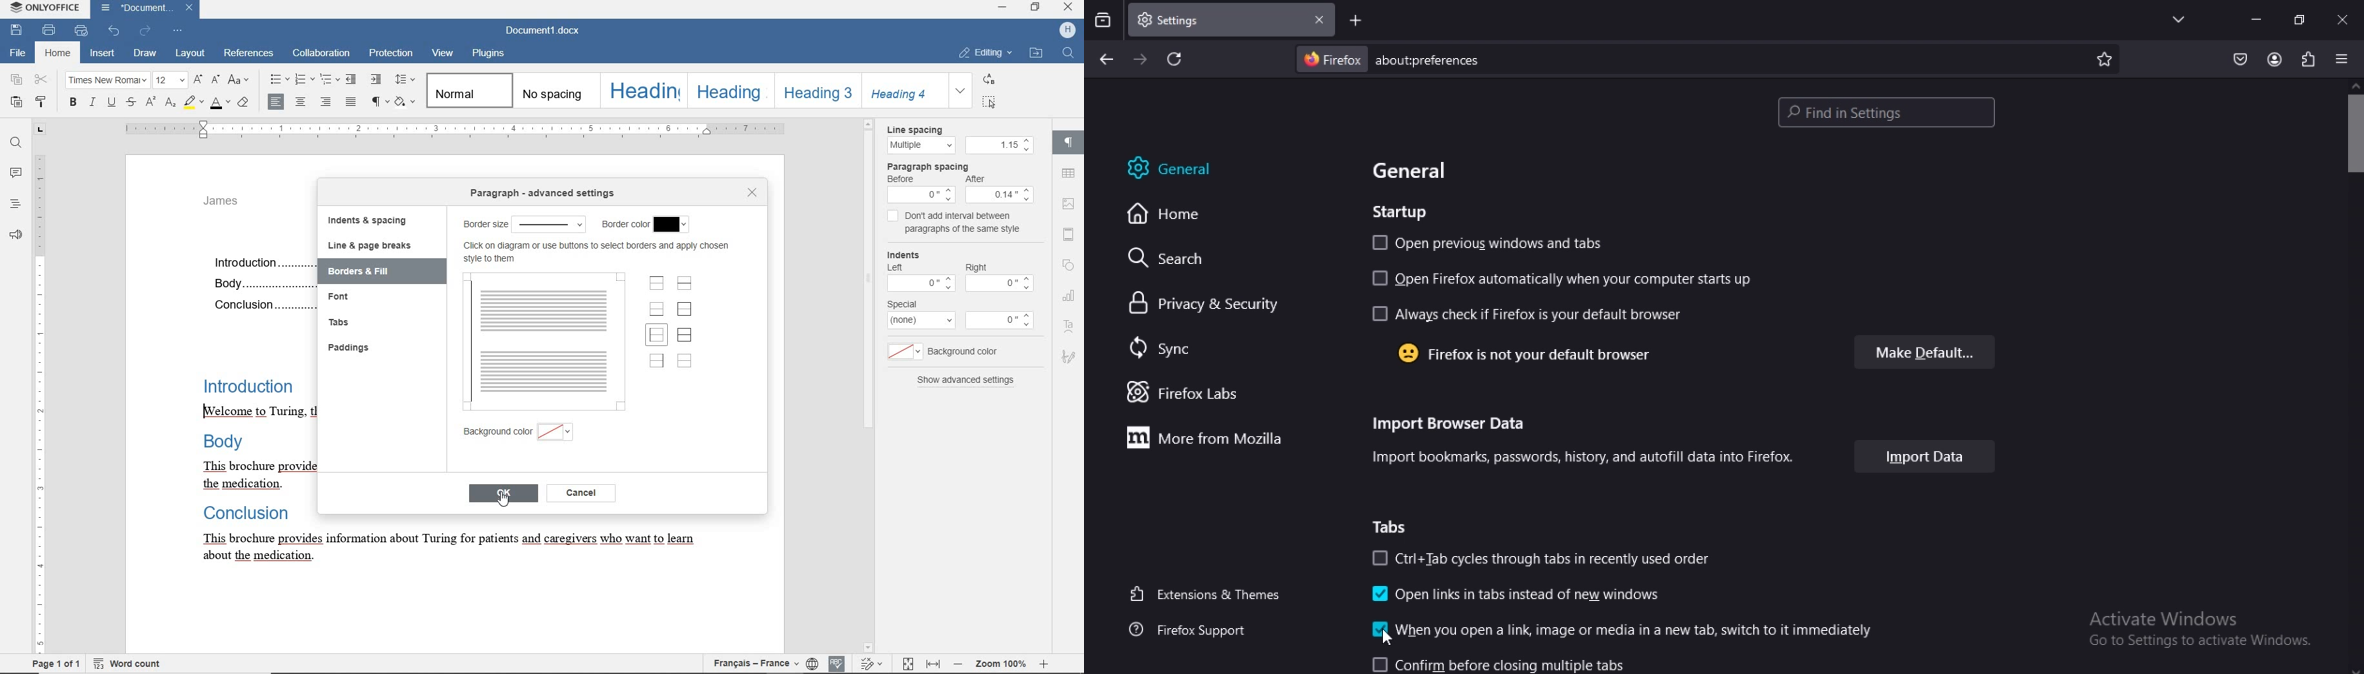 Image resolution: width=2380 pixels, height=700 pixels. Describe the element at coordinates (1142, 60) in the screenshot. I see `go forward one page` at that location.